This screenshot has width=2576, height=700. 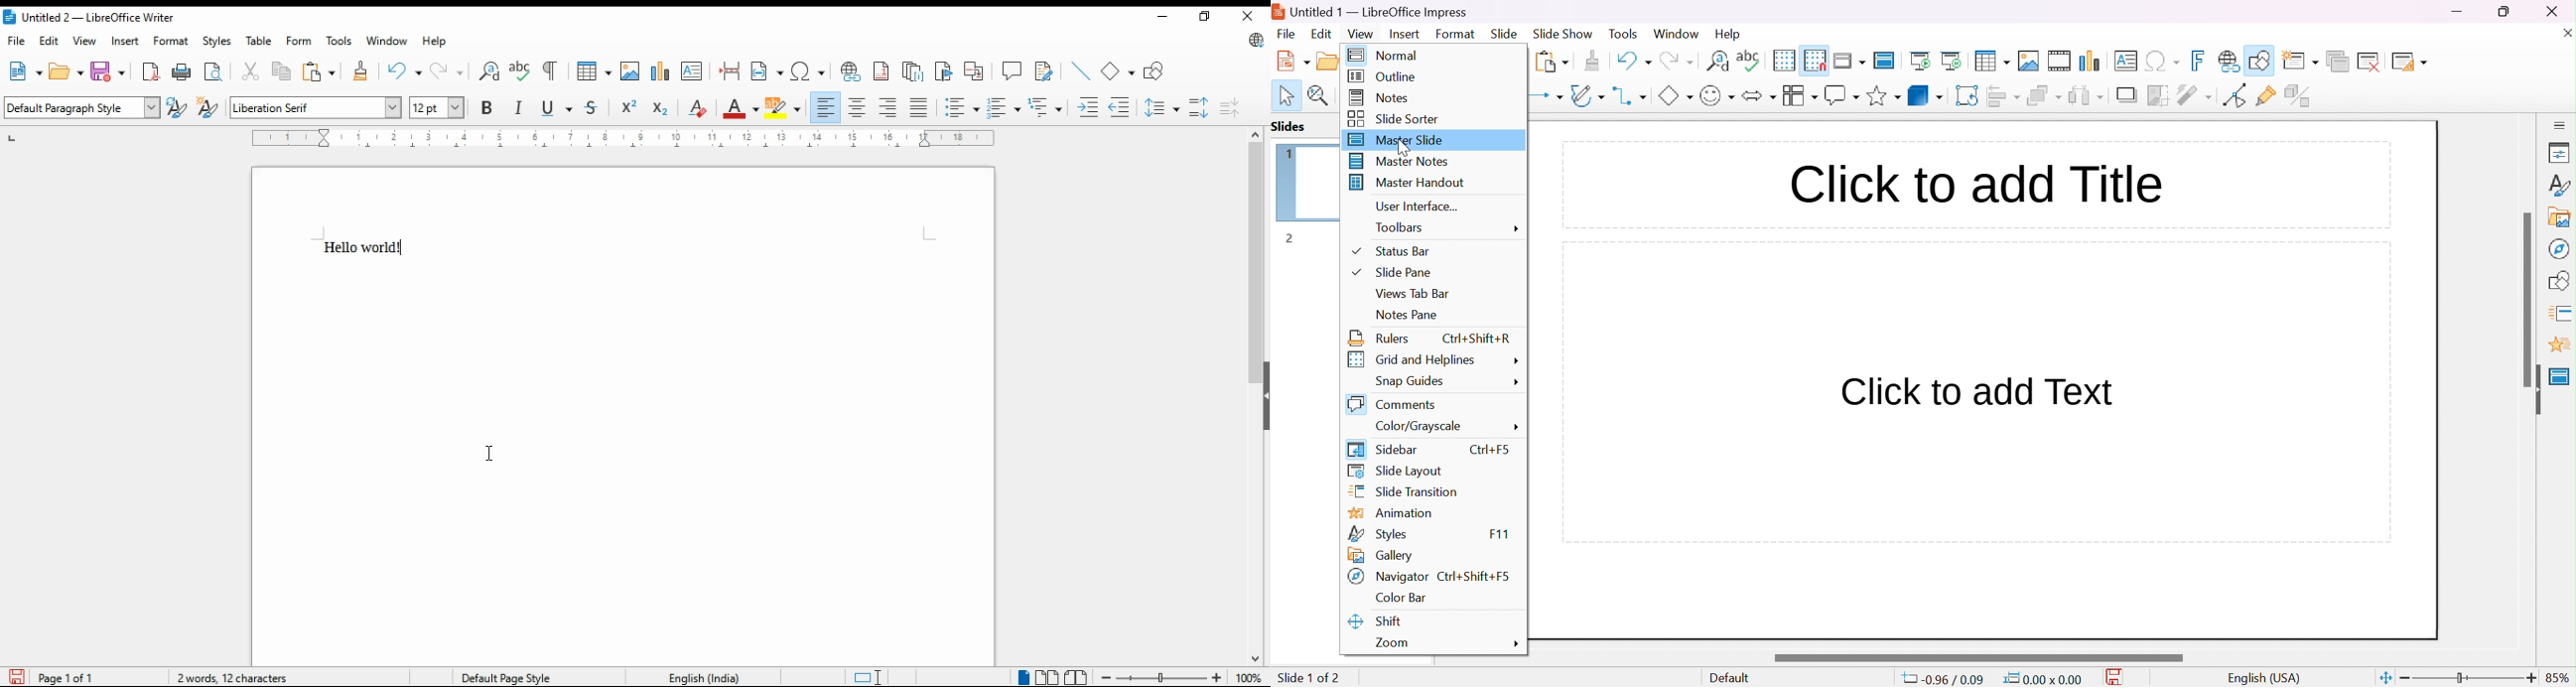 What do you see at coordinates (861, 676) in the screenshot?
I see `standard selection. click to change selection mode` at bounding box center [861, 676].